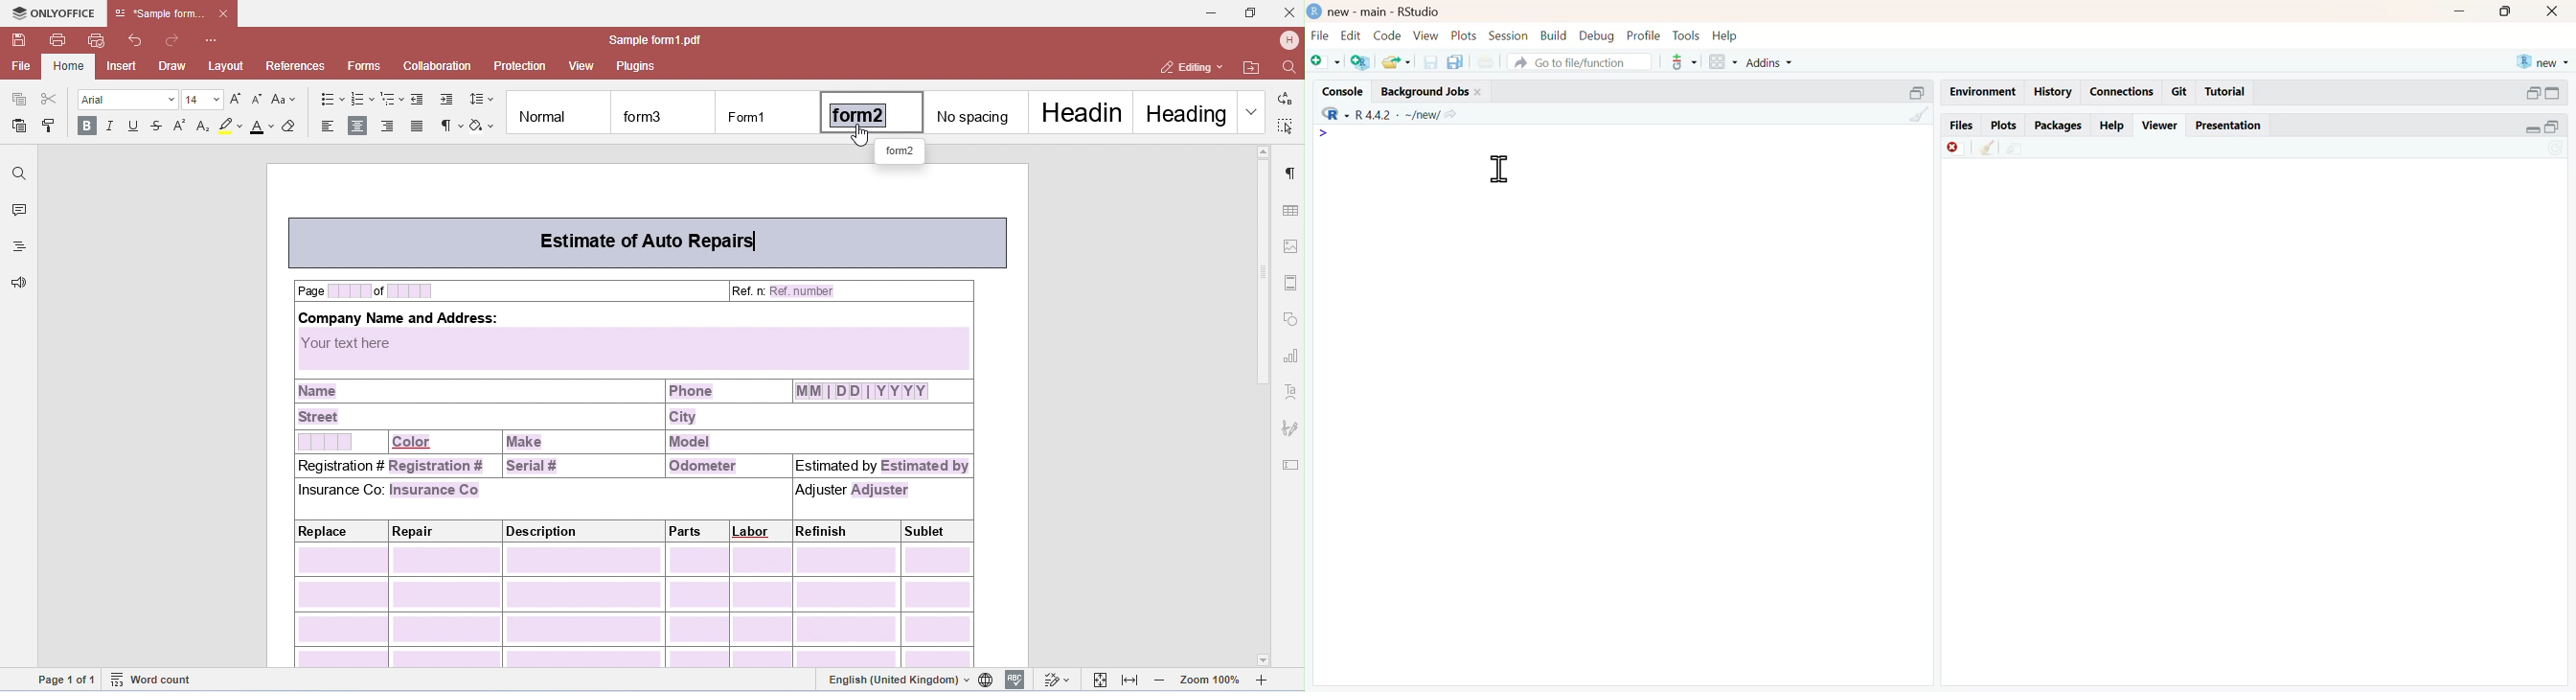 The height and width of the screenshot is (700, 2576). What do you see at coordinates (2505, 11) in the screenshot?
I see `maximise` at bounding box center [2505, 11].